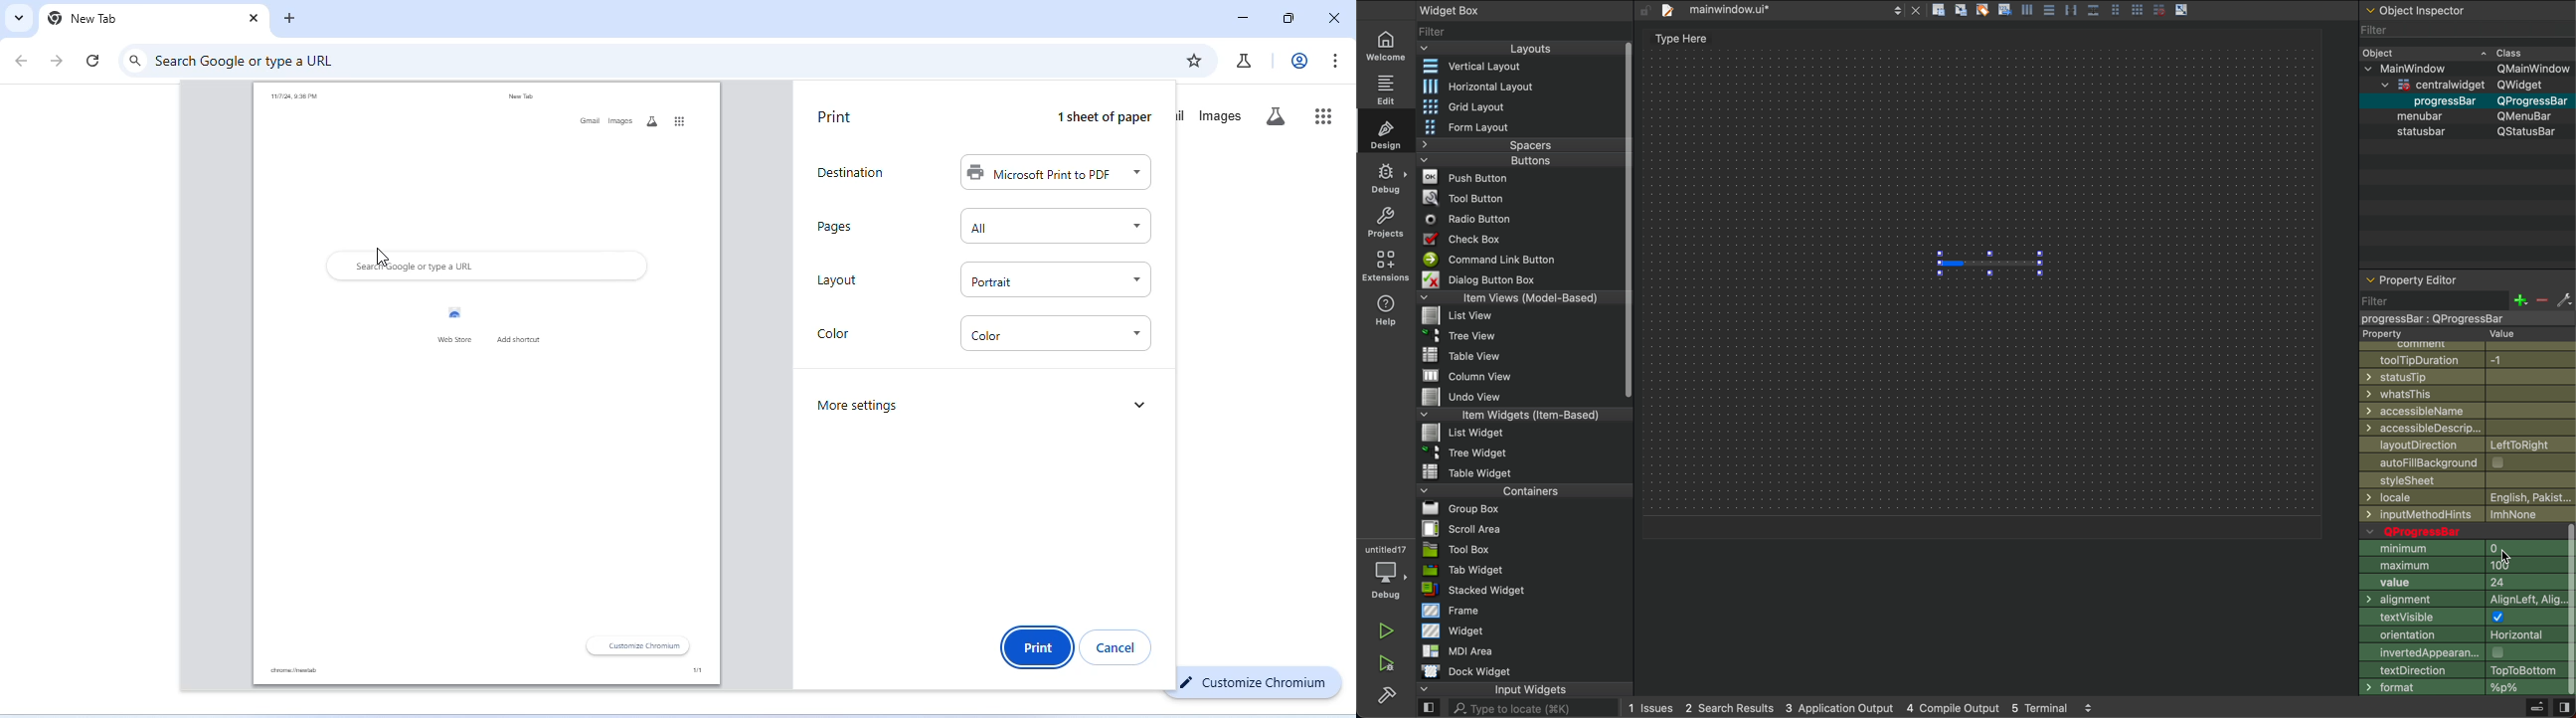 This screenshot has width=2576, height=728. I want to click on Tool Button, so click(1471, 197).